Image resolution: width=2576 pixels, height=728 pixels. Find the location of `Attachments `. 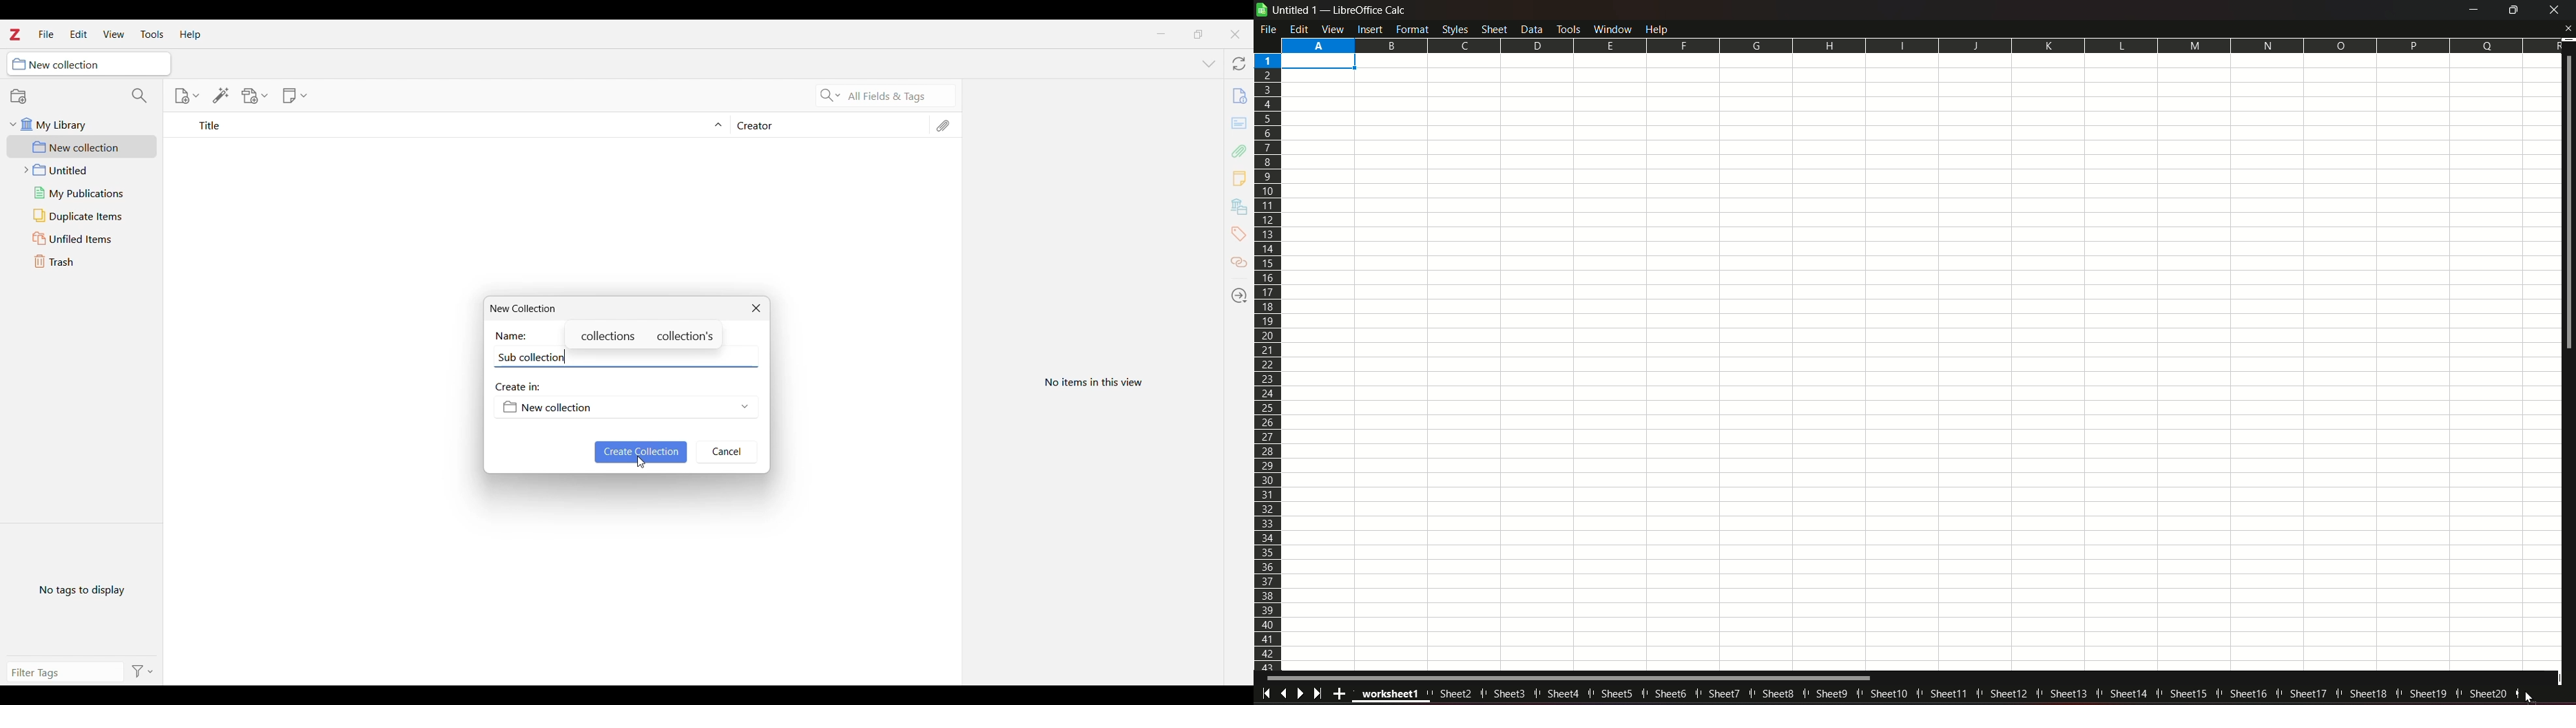

Attachments  is located at coordinates (942, 126).